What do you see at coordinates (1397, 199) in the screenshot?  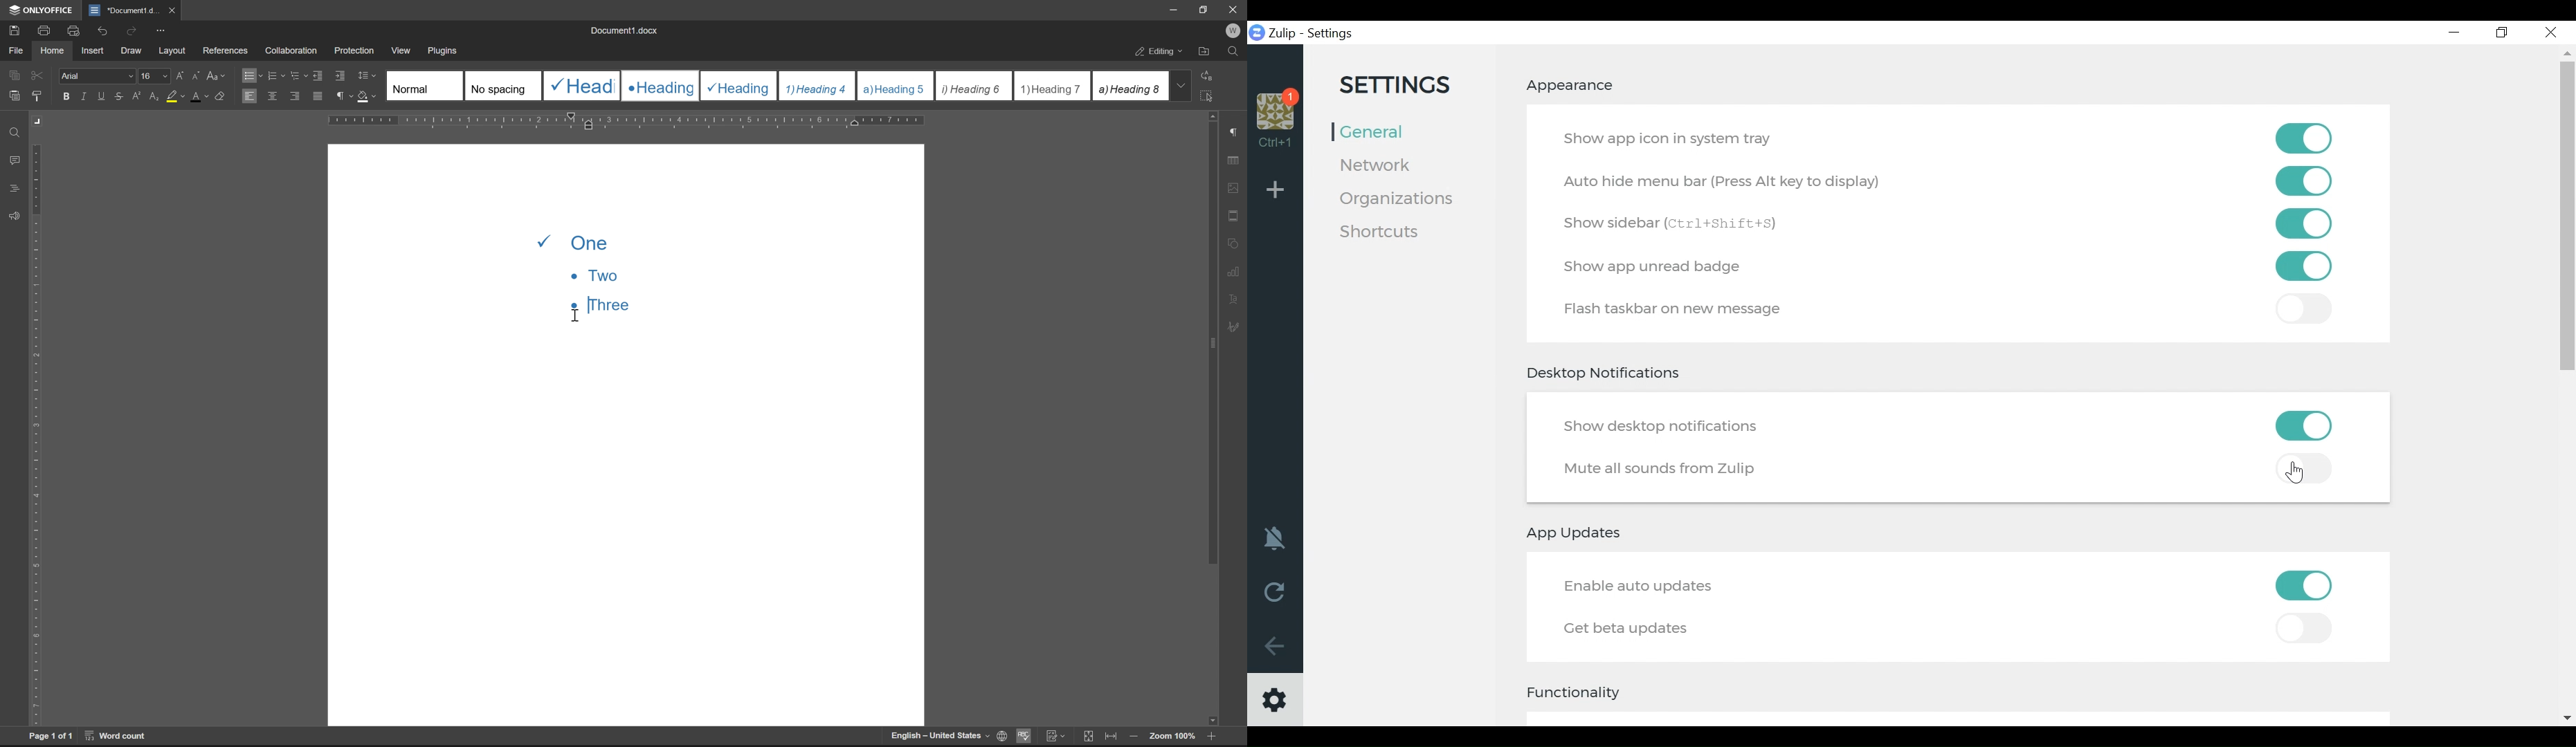 I see `Organisation` at bounding box center [1397, 199].